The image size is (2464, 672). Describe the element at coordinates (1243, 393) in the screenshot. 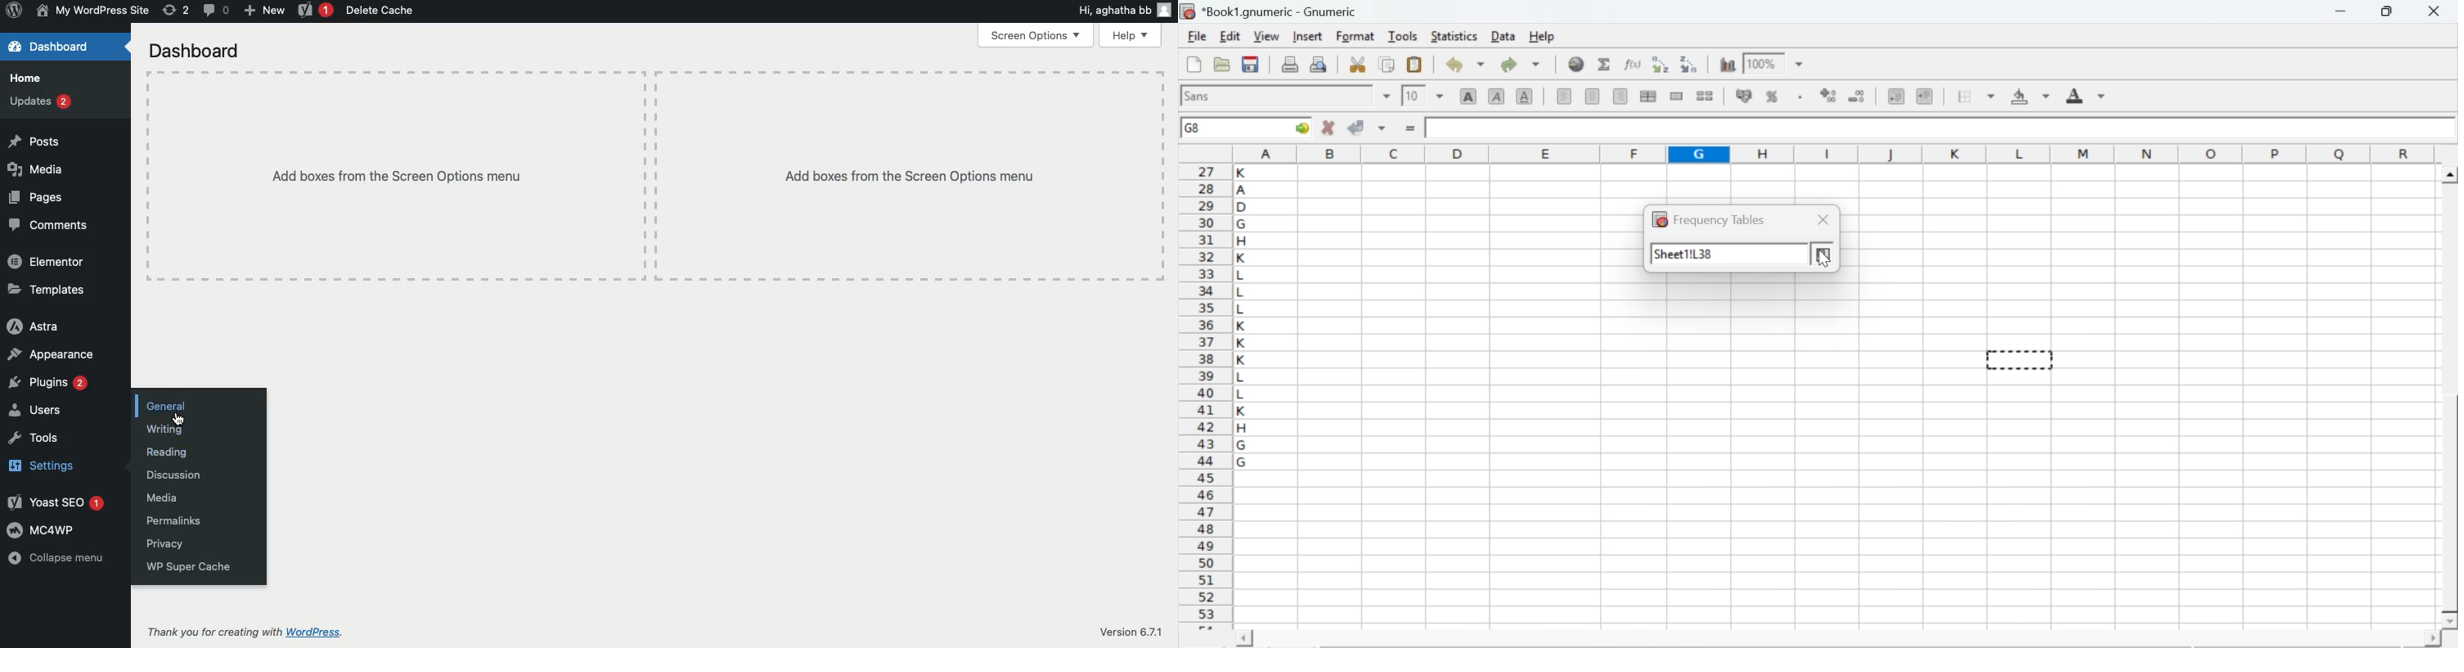

I see `alphabets` at that location.